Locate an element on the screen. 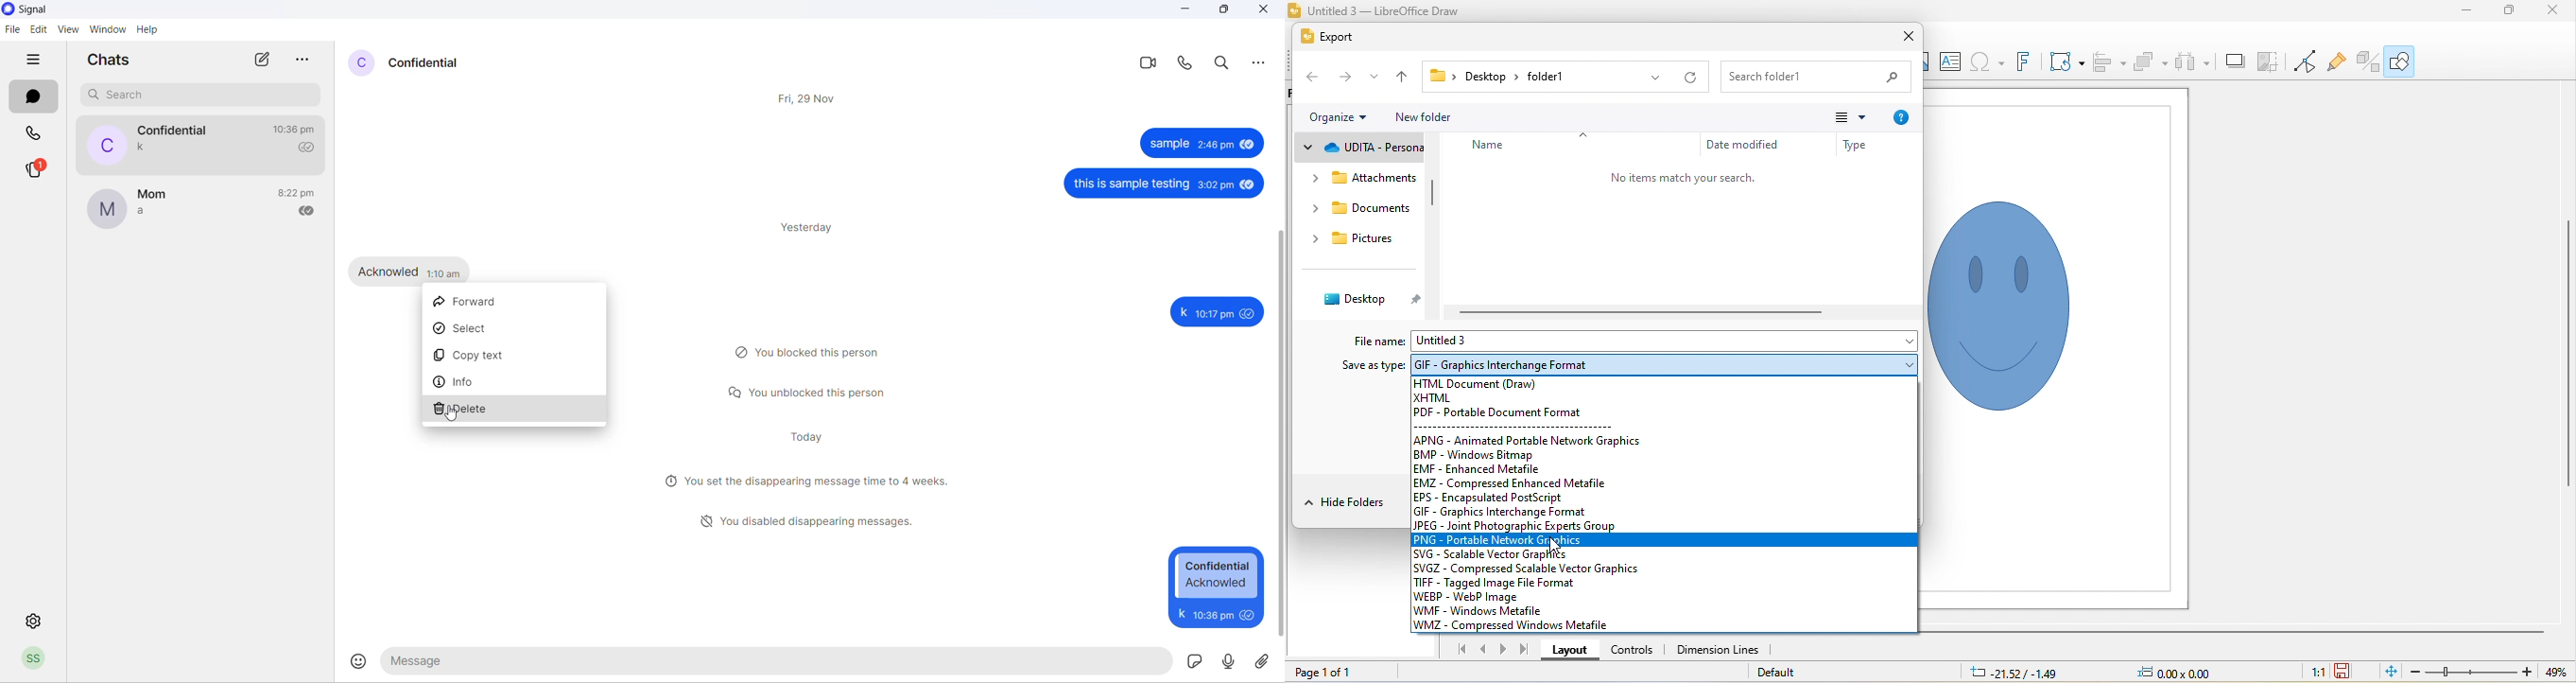 This screenshot has height=700, width=2576. settings is located at coordinates (35, 619).